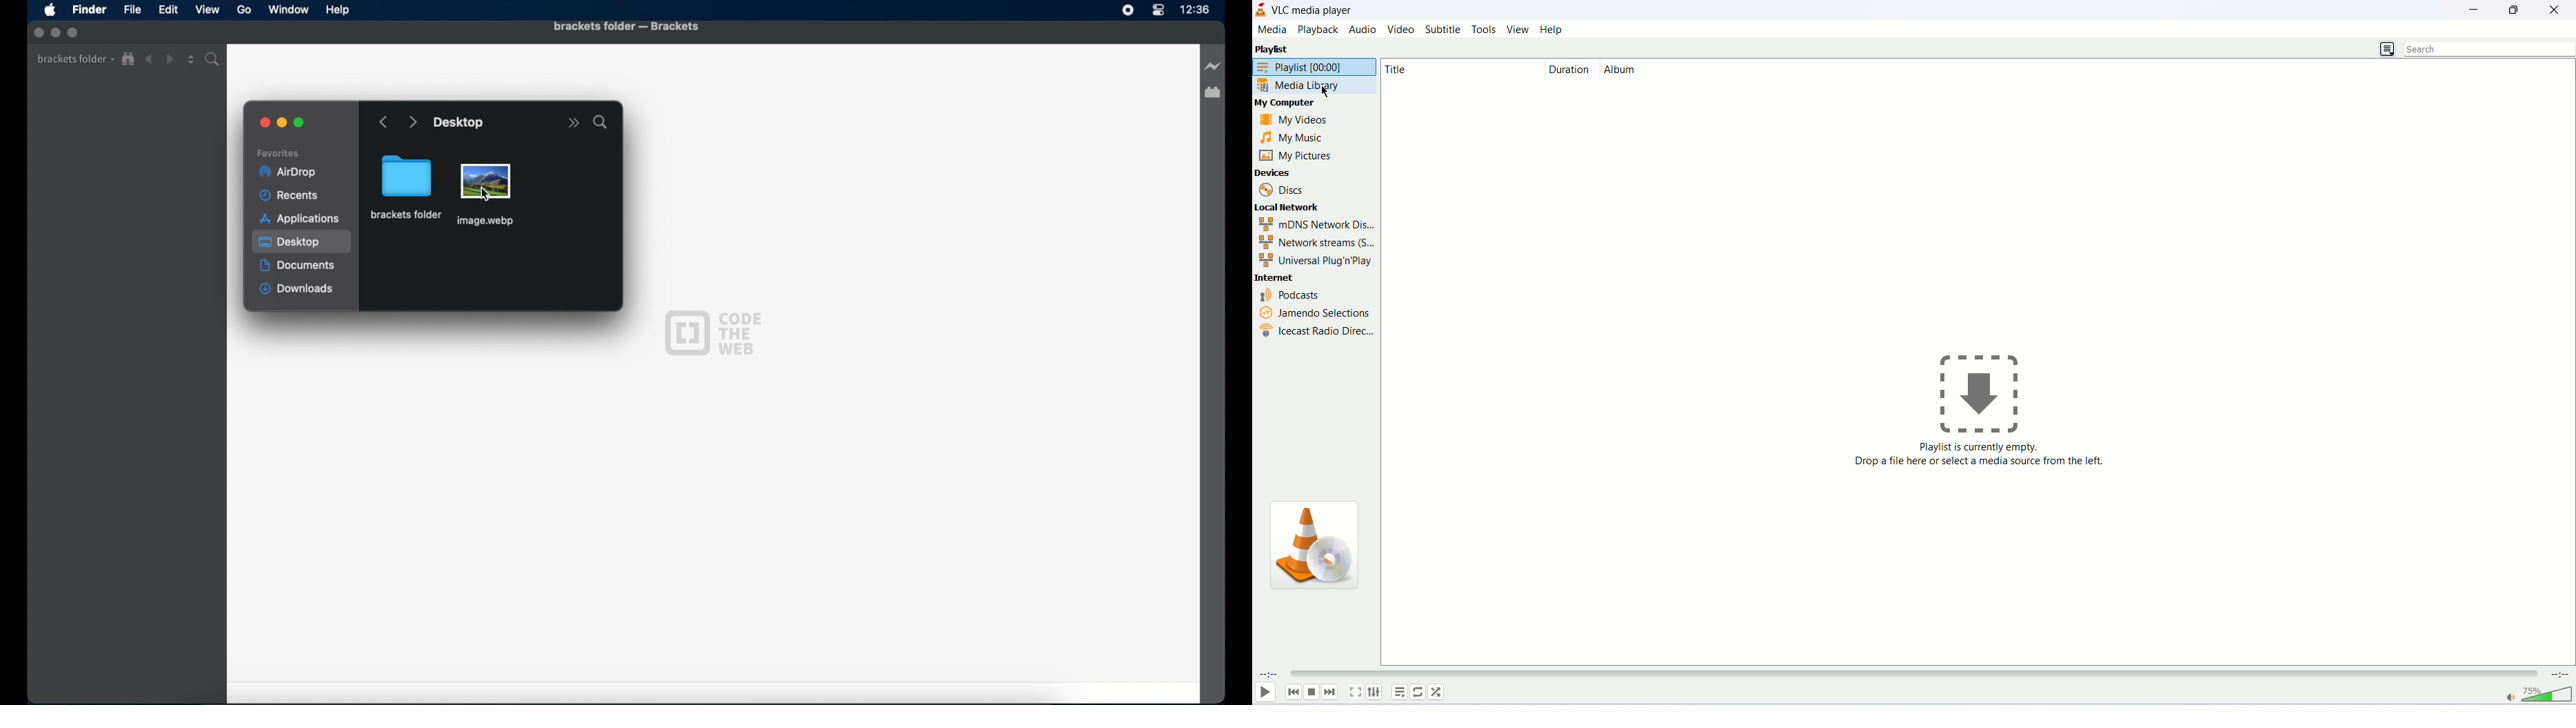 The width and height of the screenshot is (2576, 728). What do you see at coordinates (713, 332) in the screenshot?
I see `code the web` at bounding box center [713, 332].